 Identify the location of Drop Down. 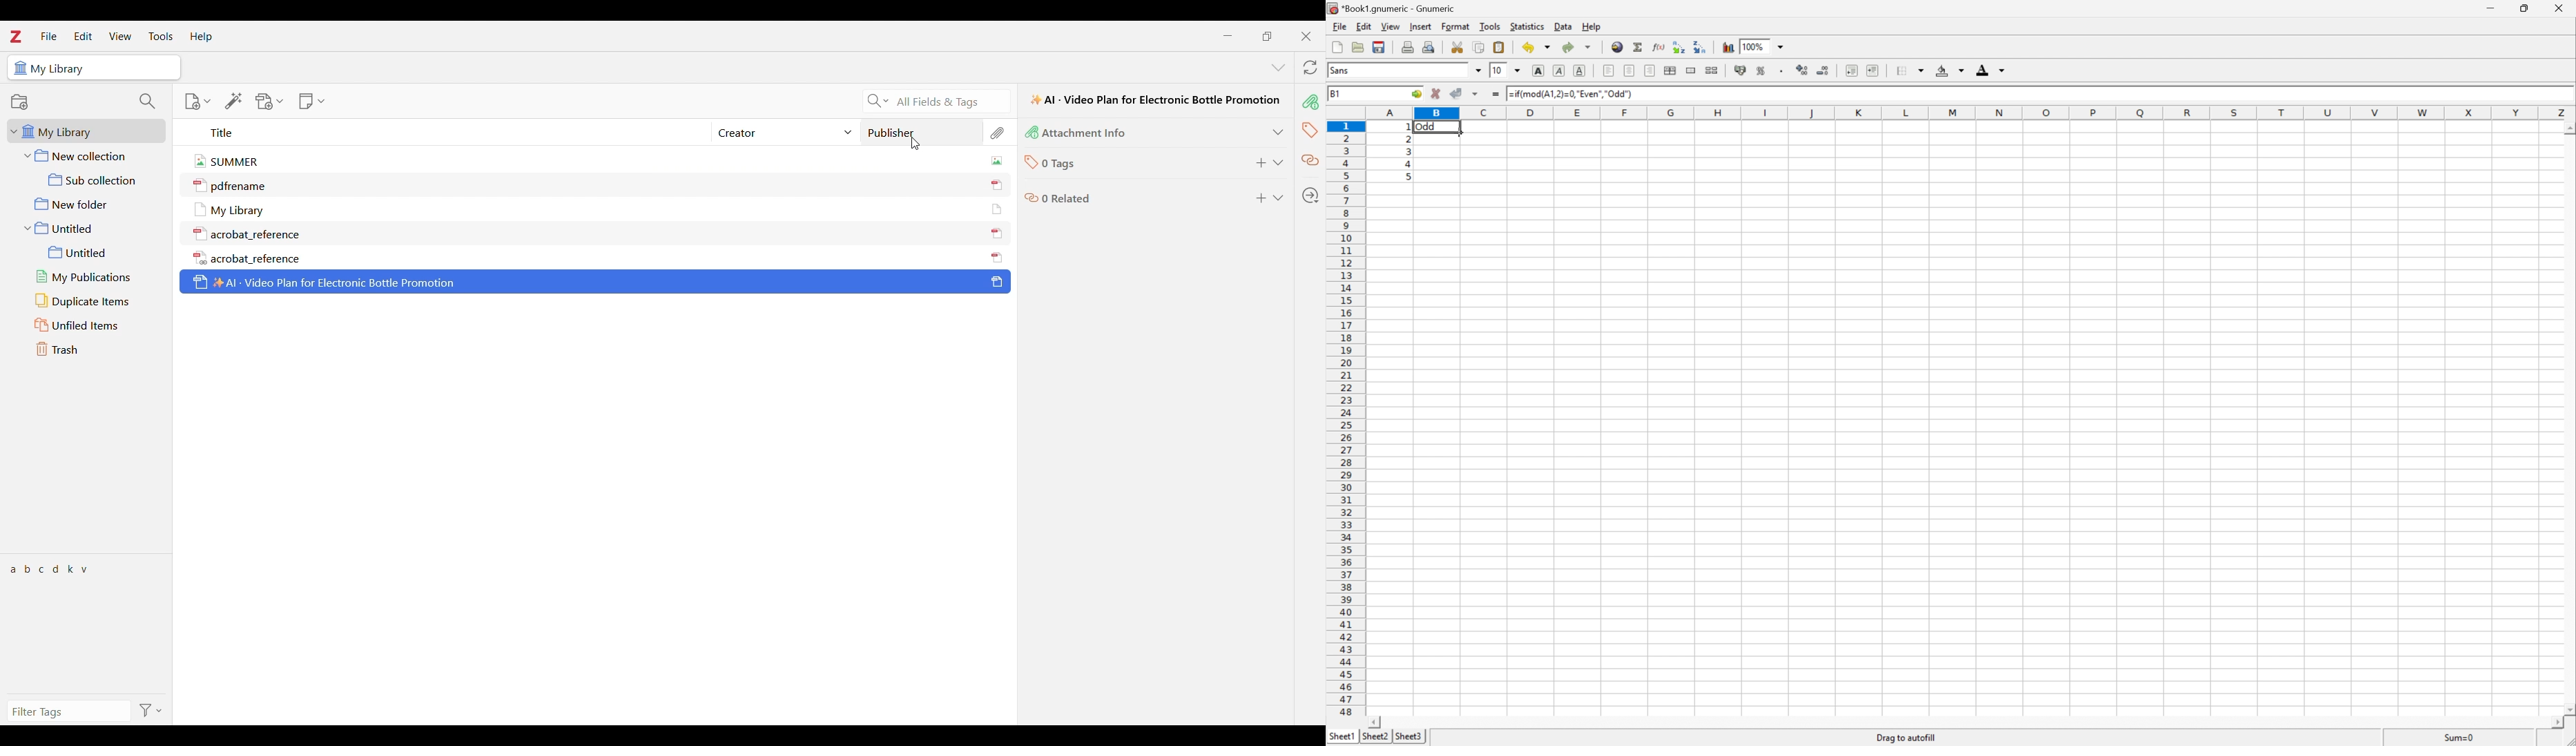
(1517, 70).